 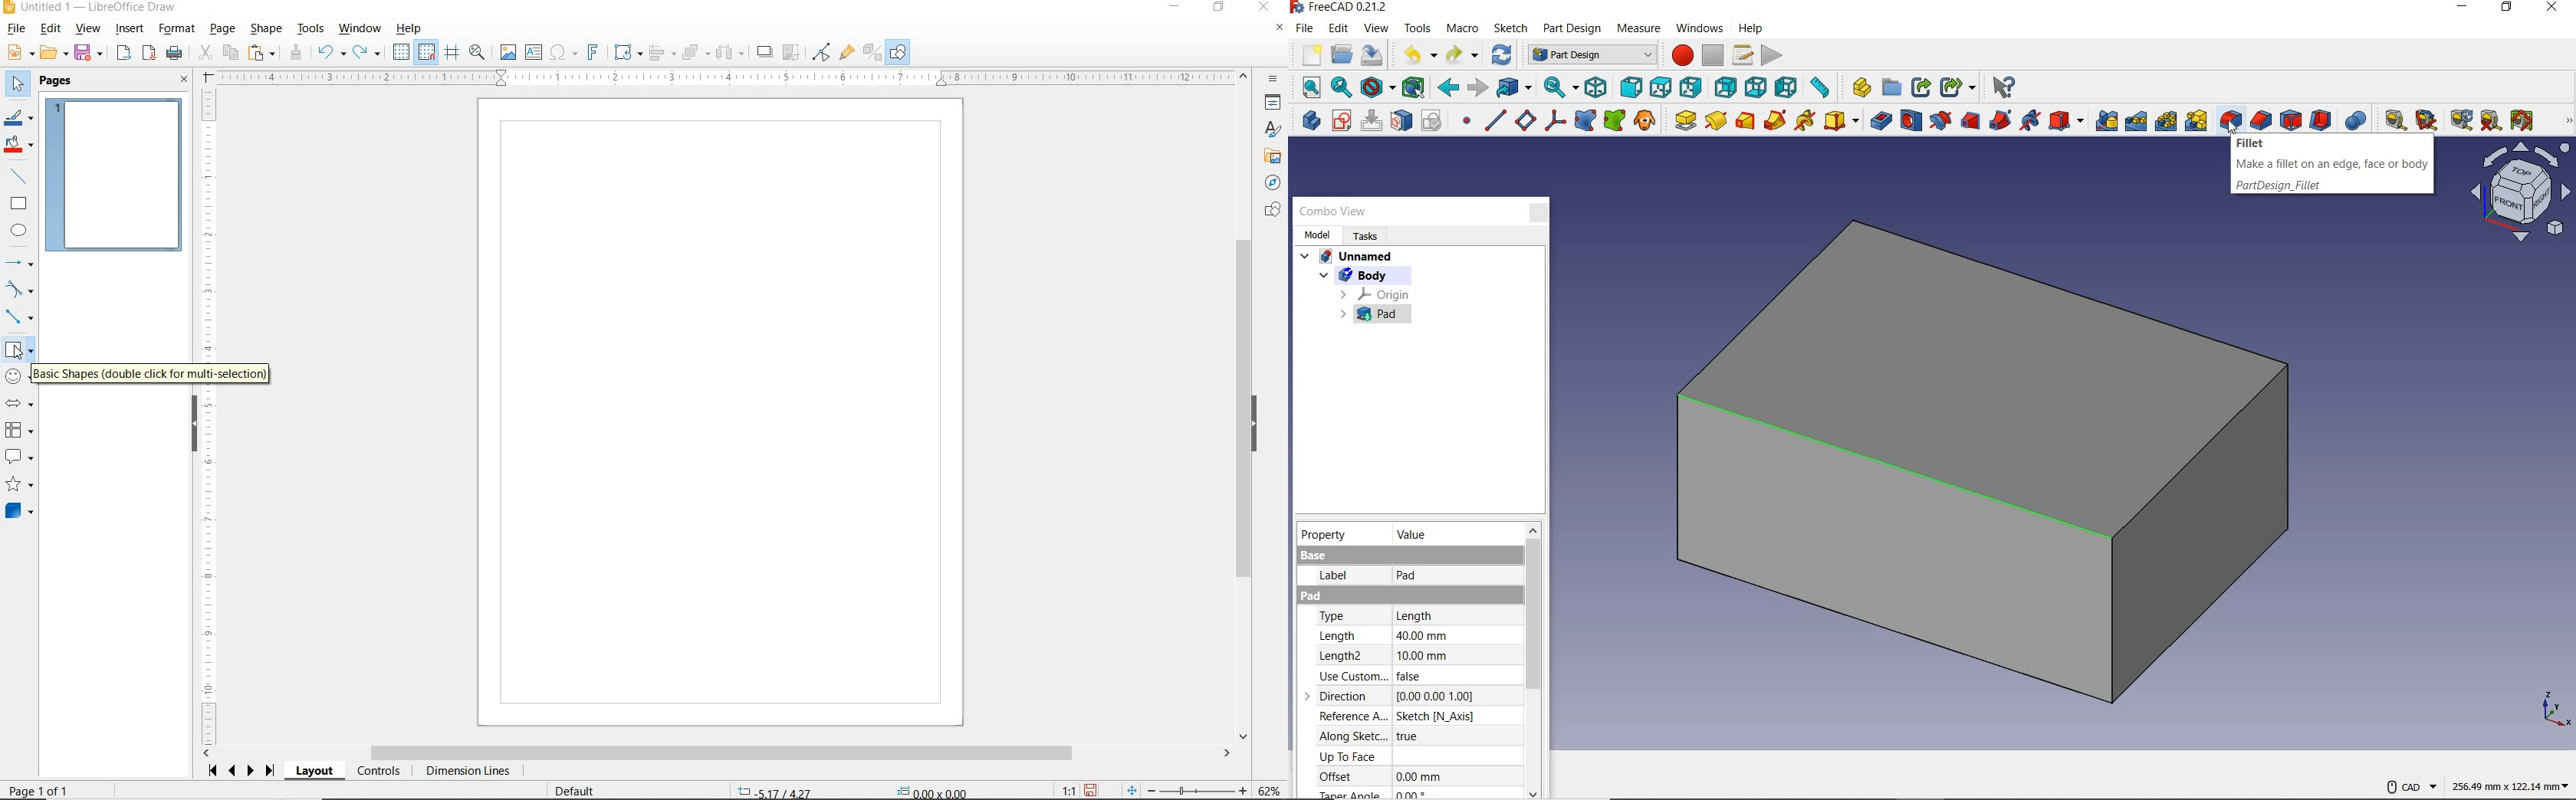 What do you see at coordinates (1631, 87) in the screenshot?
I see `front` at bounding box center [1631, 87].